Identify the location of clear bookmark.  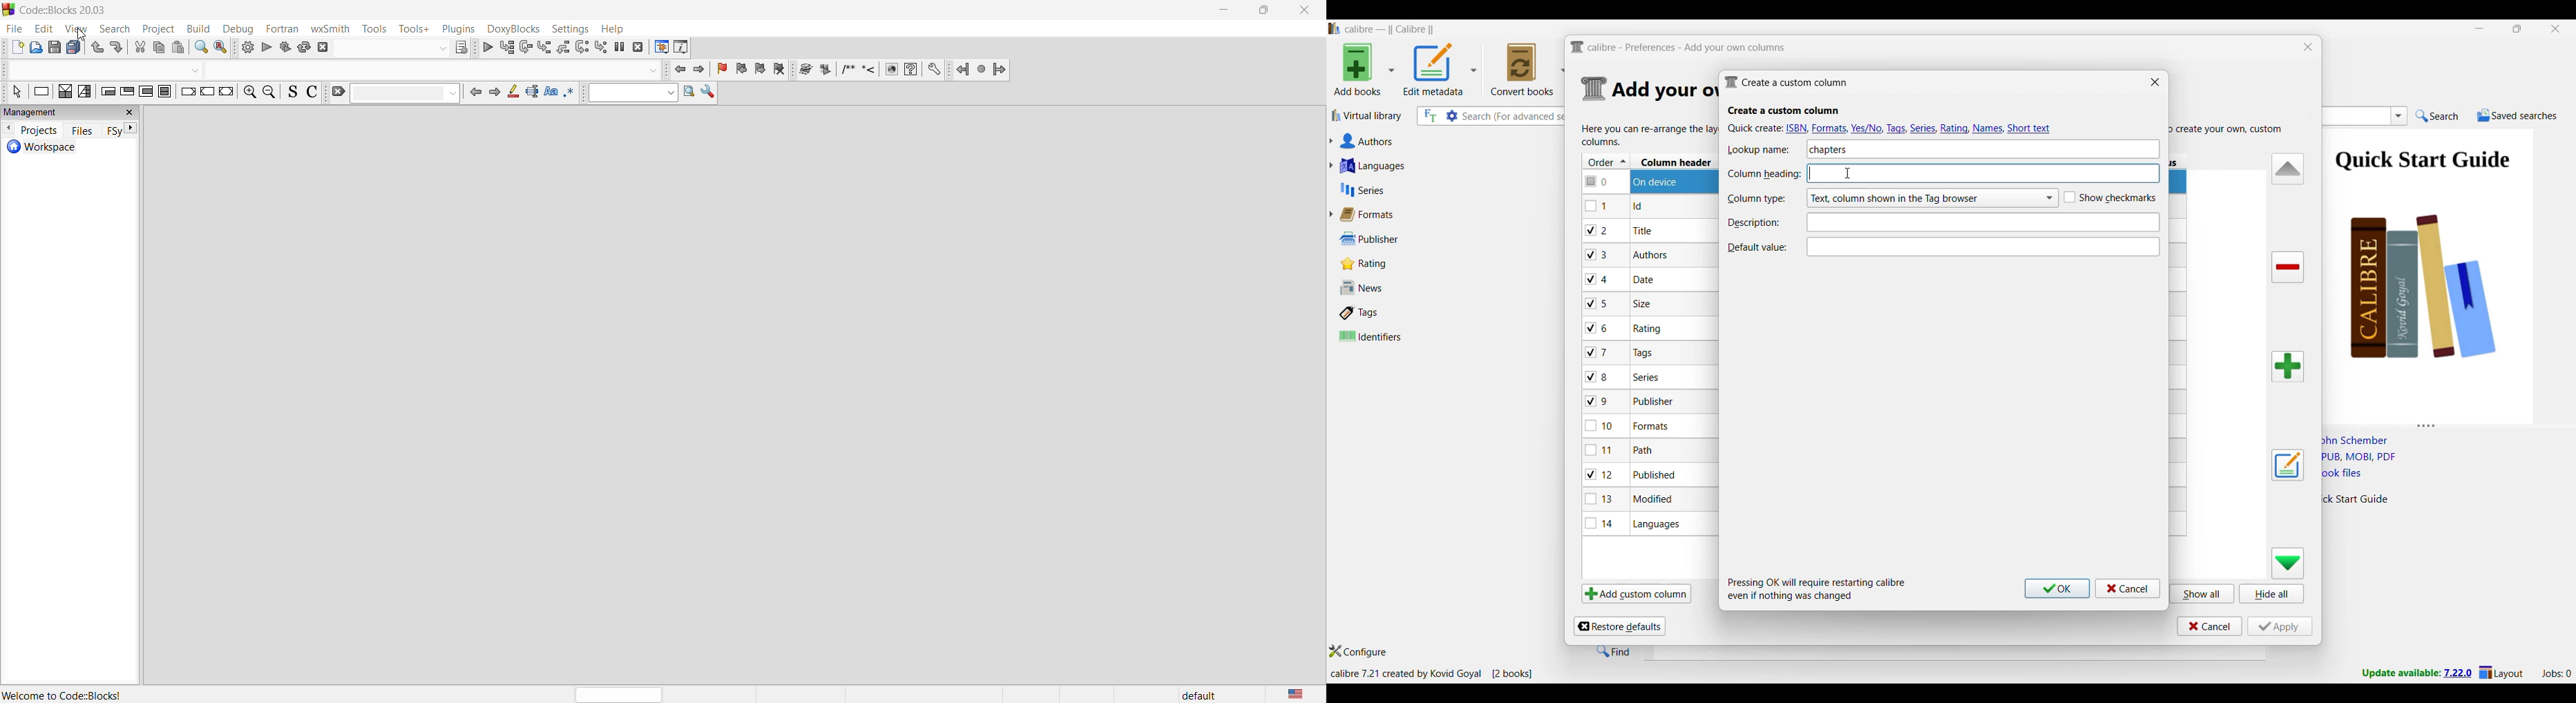
(781, 70).